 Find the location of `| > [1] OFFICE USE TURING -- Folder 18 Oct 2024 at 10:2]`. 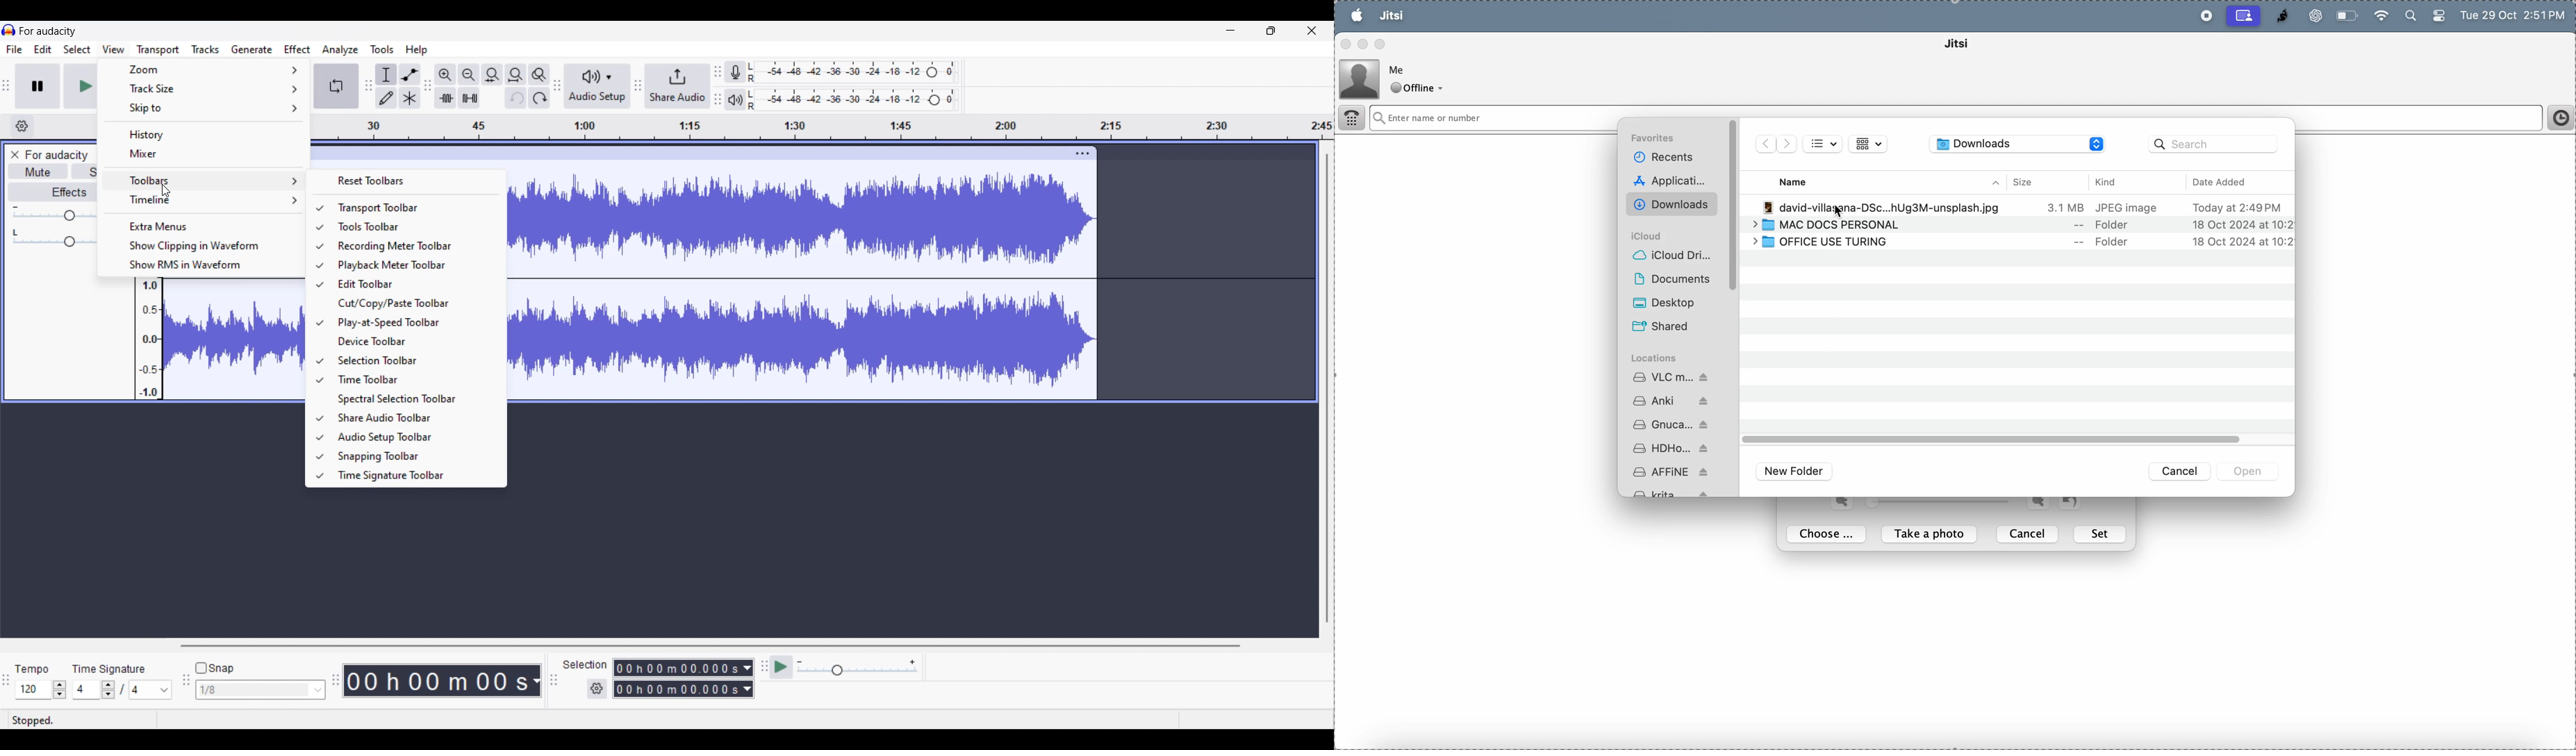

| > [1] OFFICE USE TURING -- Folder 18 Oct 2024 at 10:2] is located at coordinates (2015, 243).